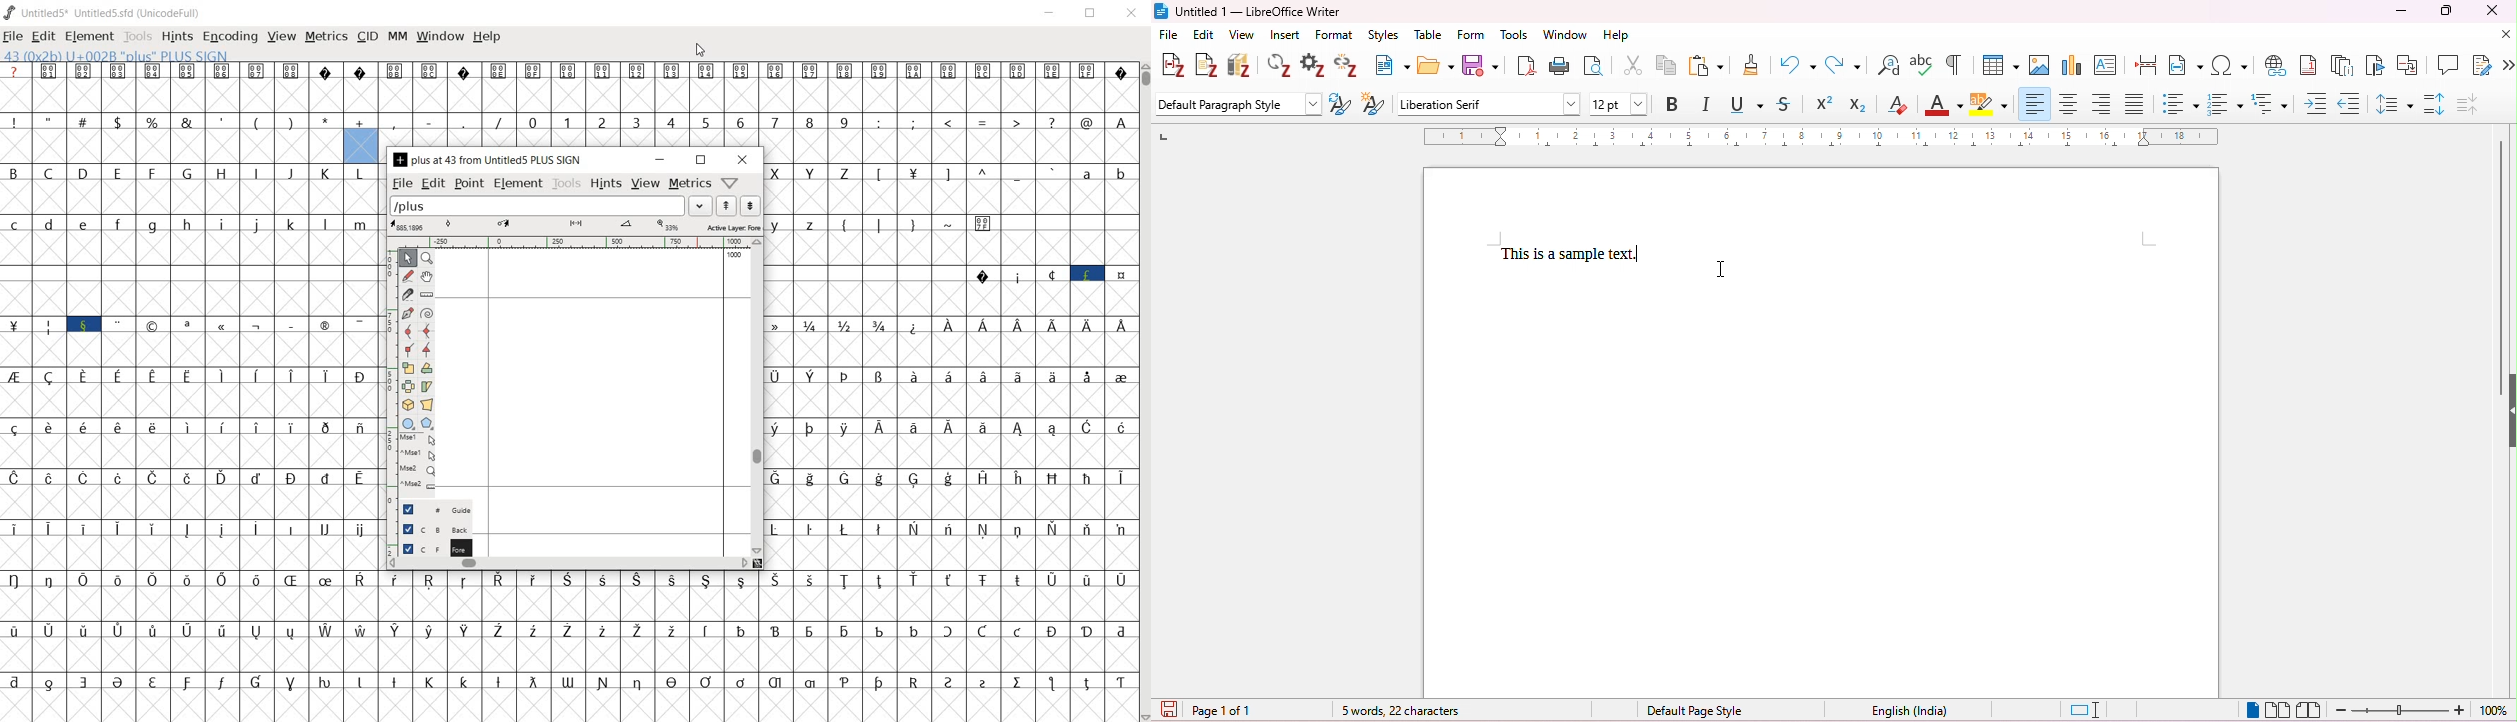 Image resolution: width=2520 pixels, height=728 pixels. Describe the element at coordinates (2508, 412) in the screenshot. I see `hide/ show` at that location.